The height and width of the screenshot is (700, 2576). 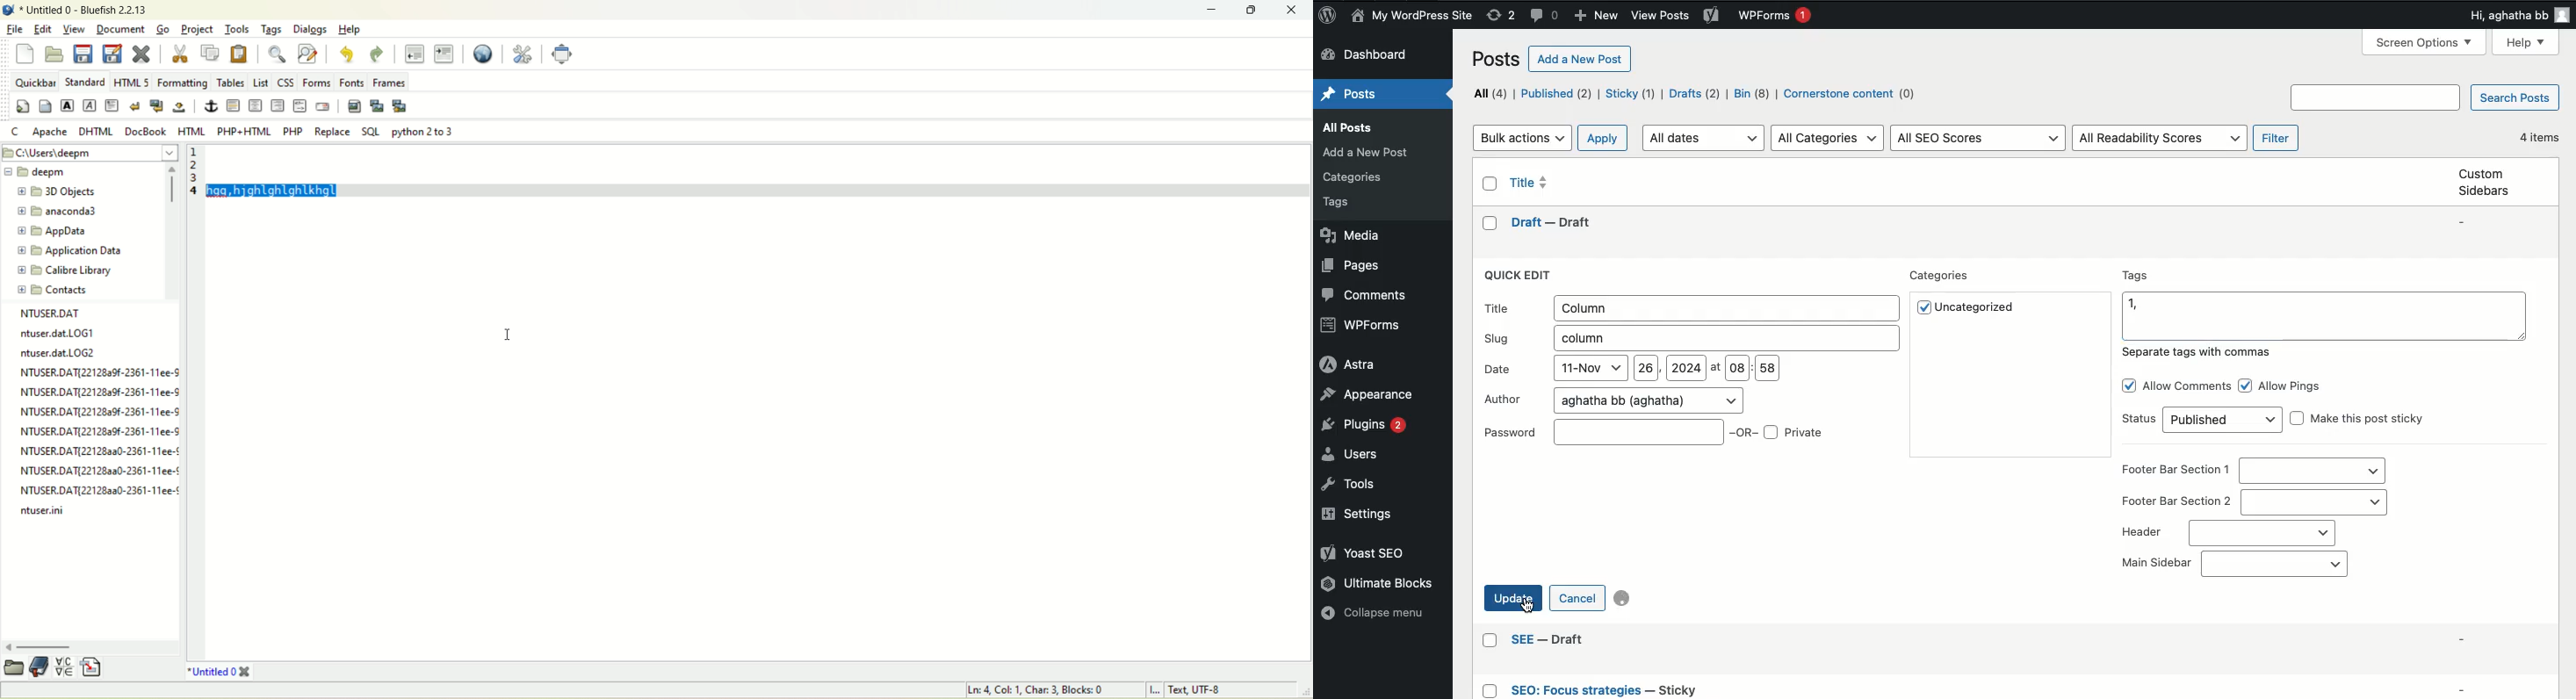 I want to click on , so click(x=1339, y=205).